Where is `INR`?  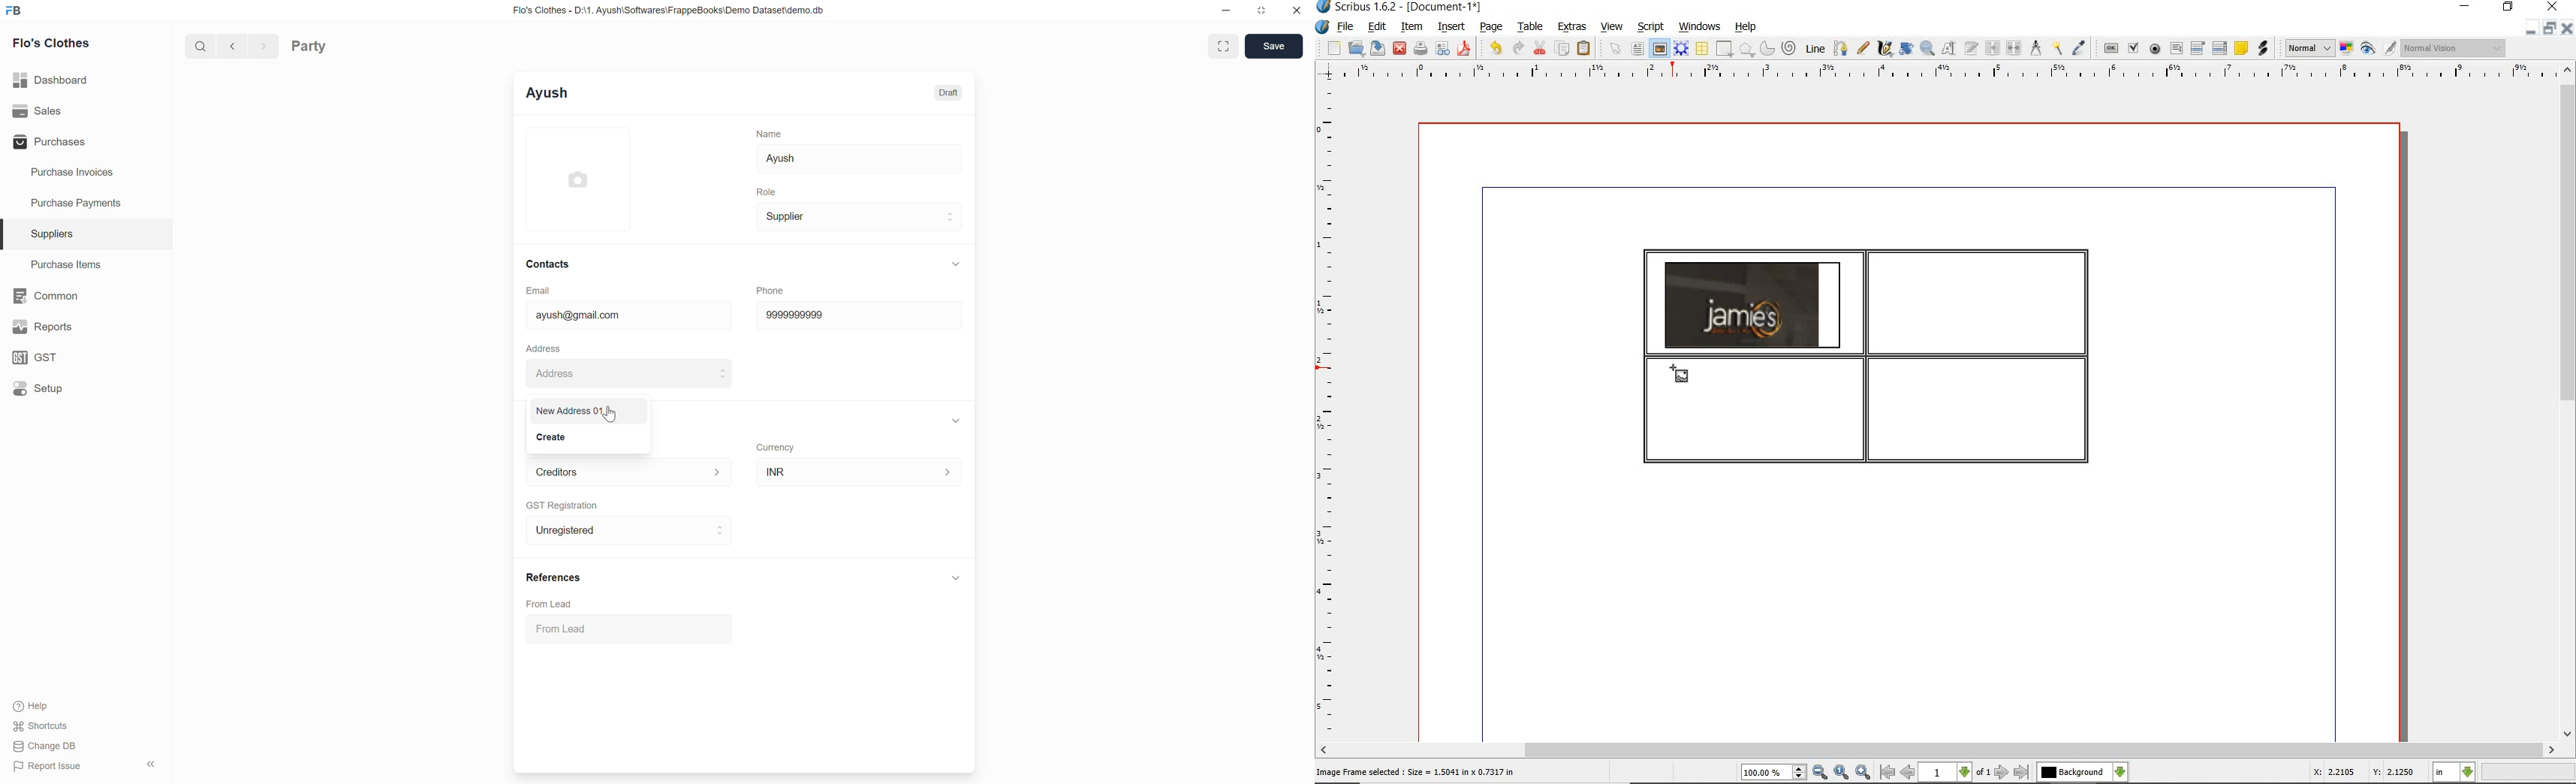 INR is located at coordinates (860, 472).